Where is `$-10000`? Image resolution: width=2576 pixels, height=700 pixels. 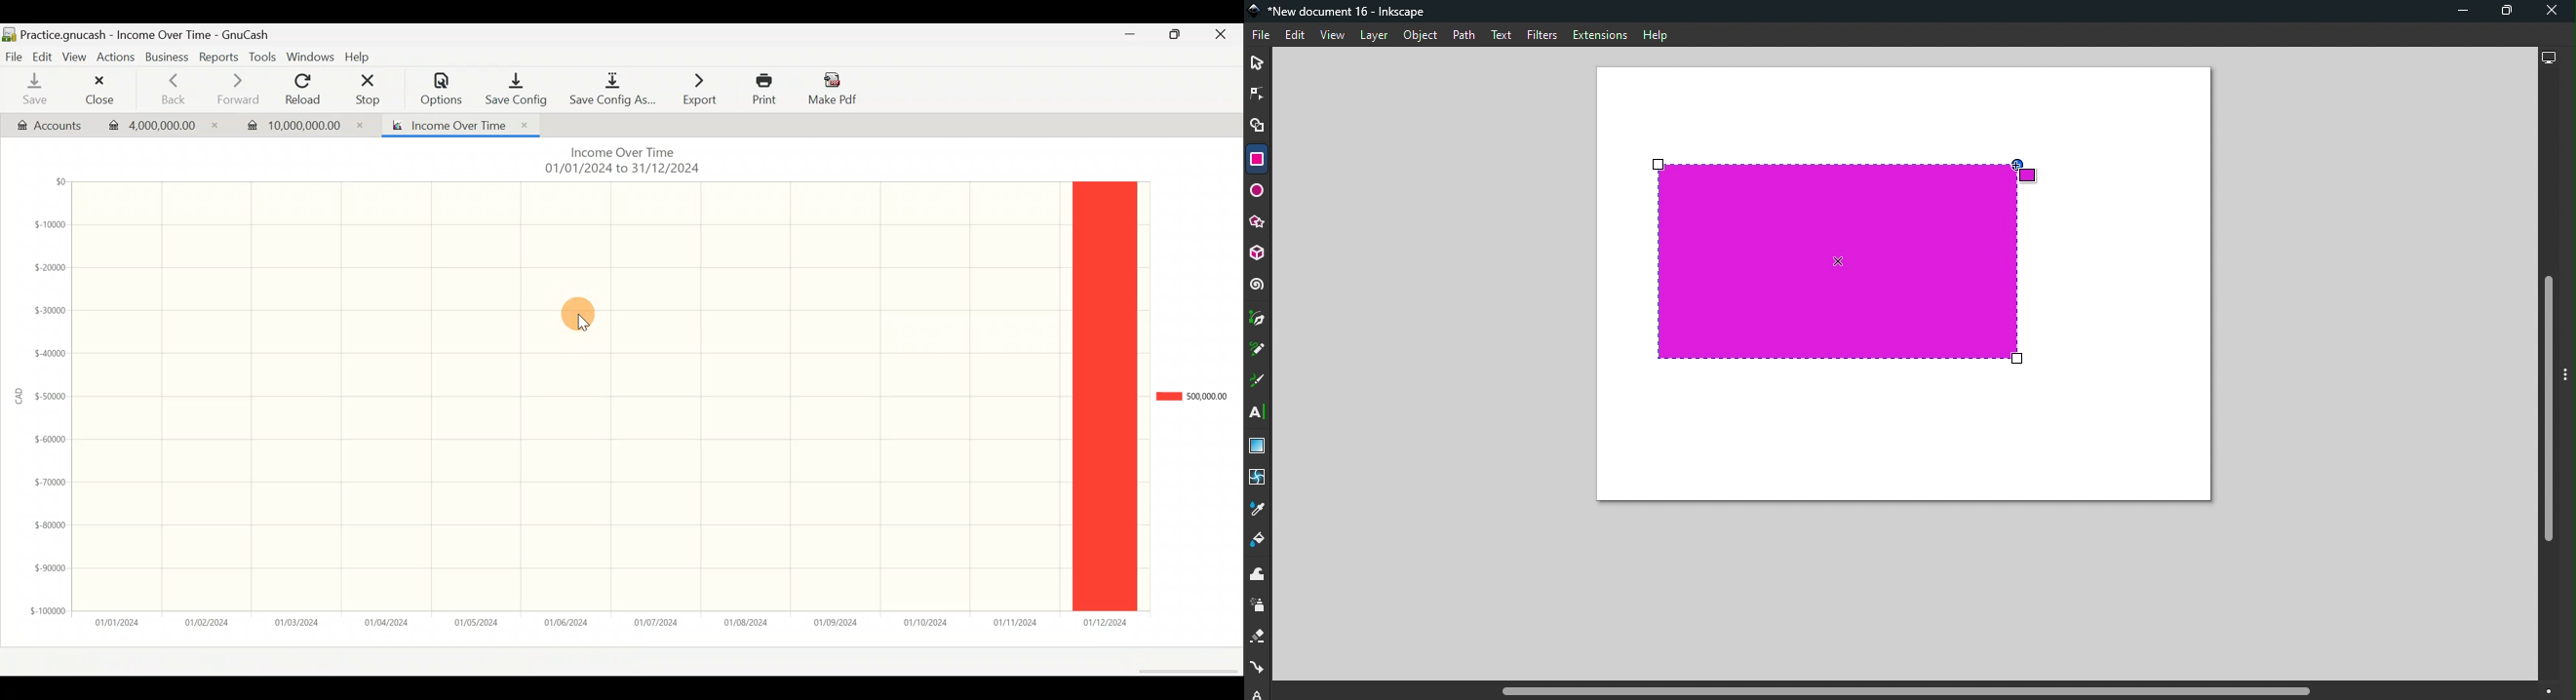
$-10000 is located at coordinates (49, 223).